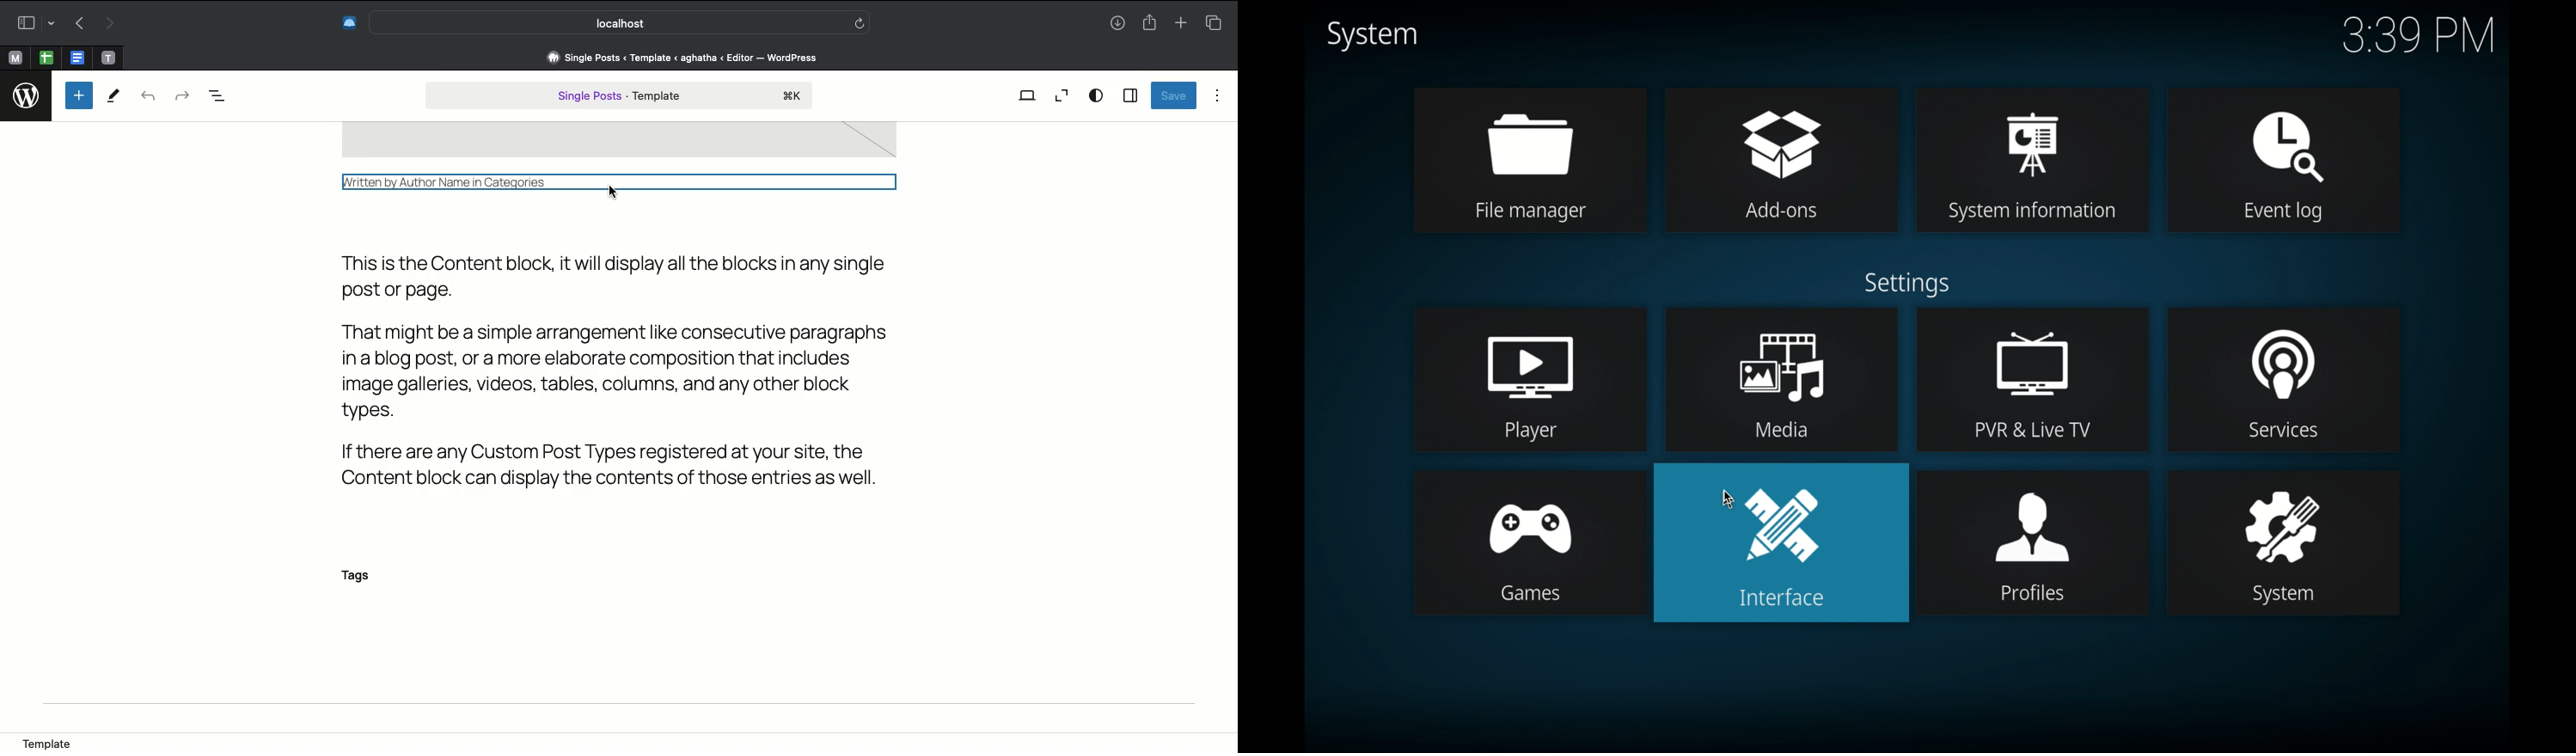 This screenshot has width=2576, height=756. I want to click on interface, so click(1781, 543).